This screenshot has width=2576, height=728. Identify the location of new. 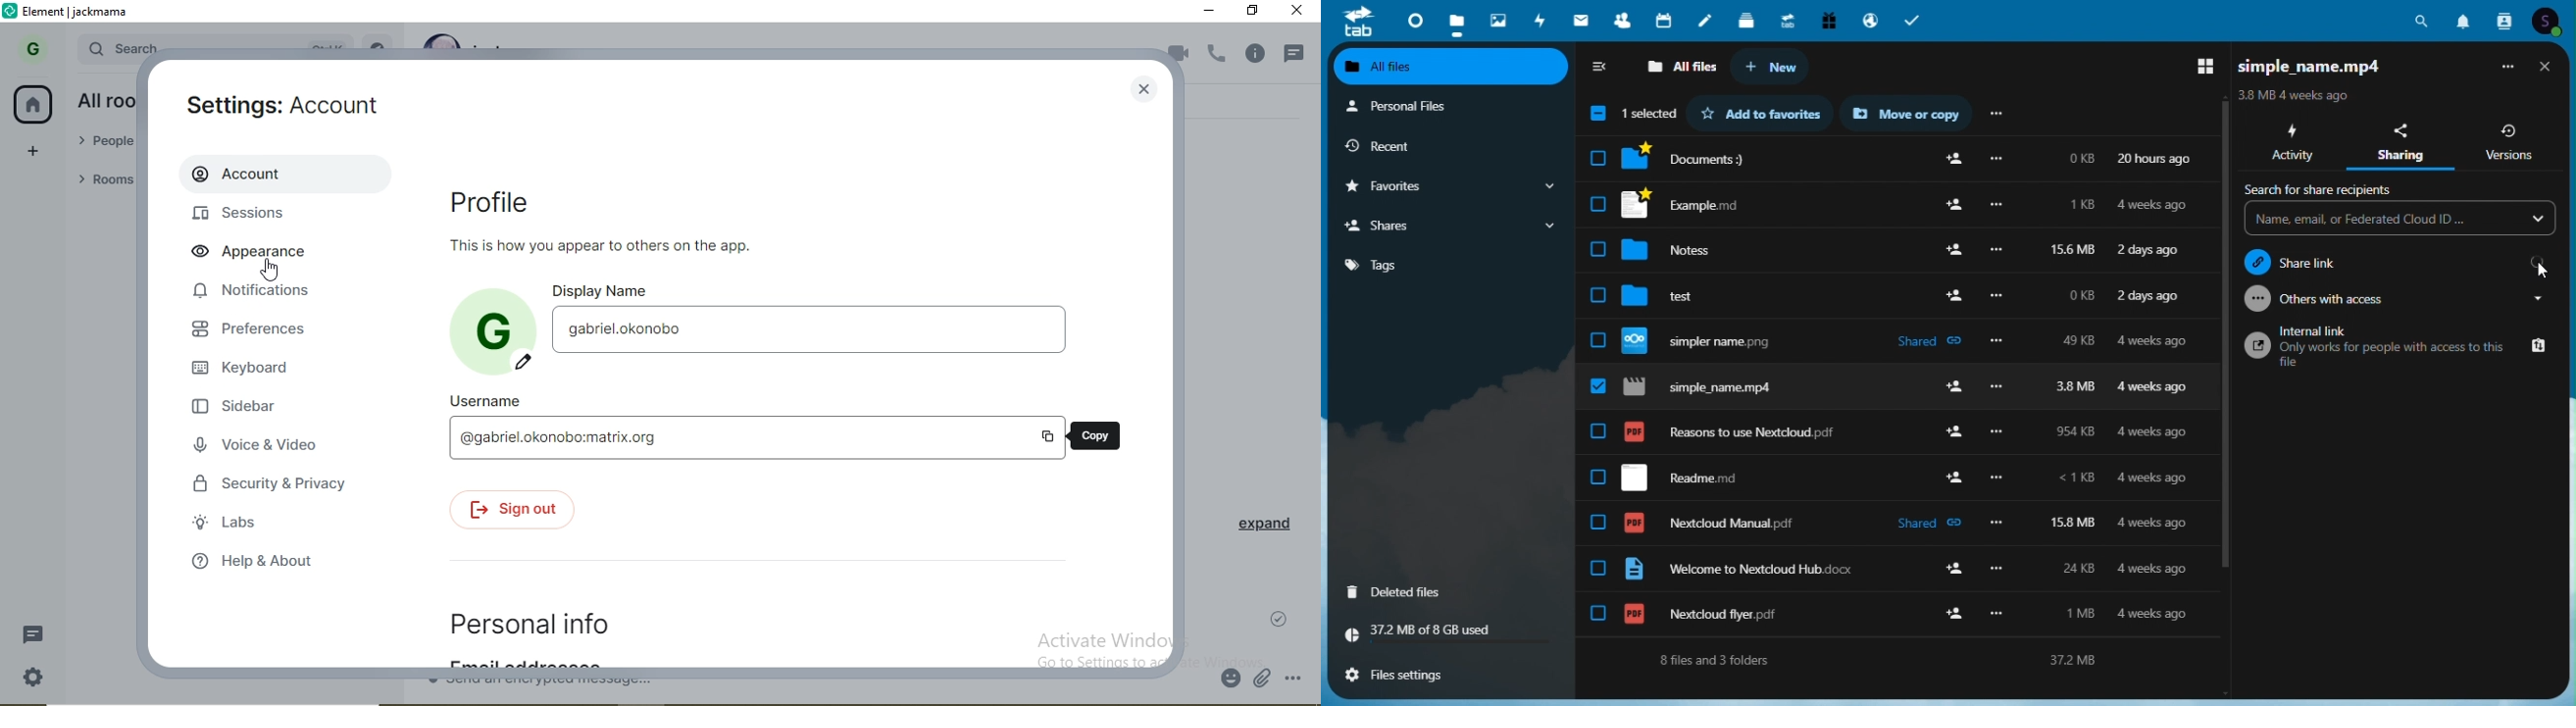
(1768, 68).